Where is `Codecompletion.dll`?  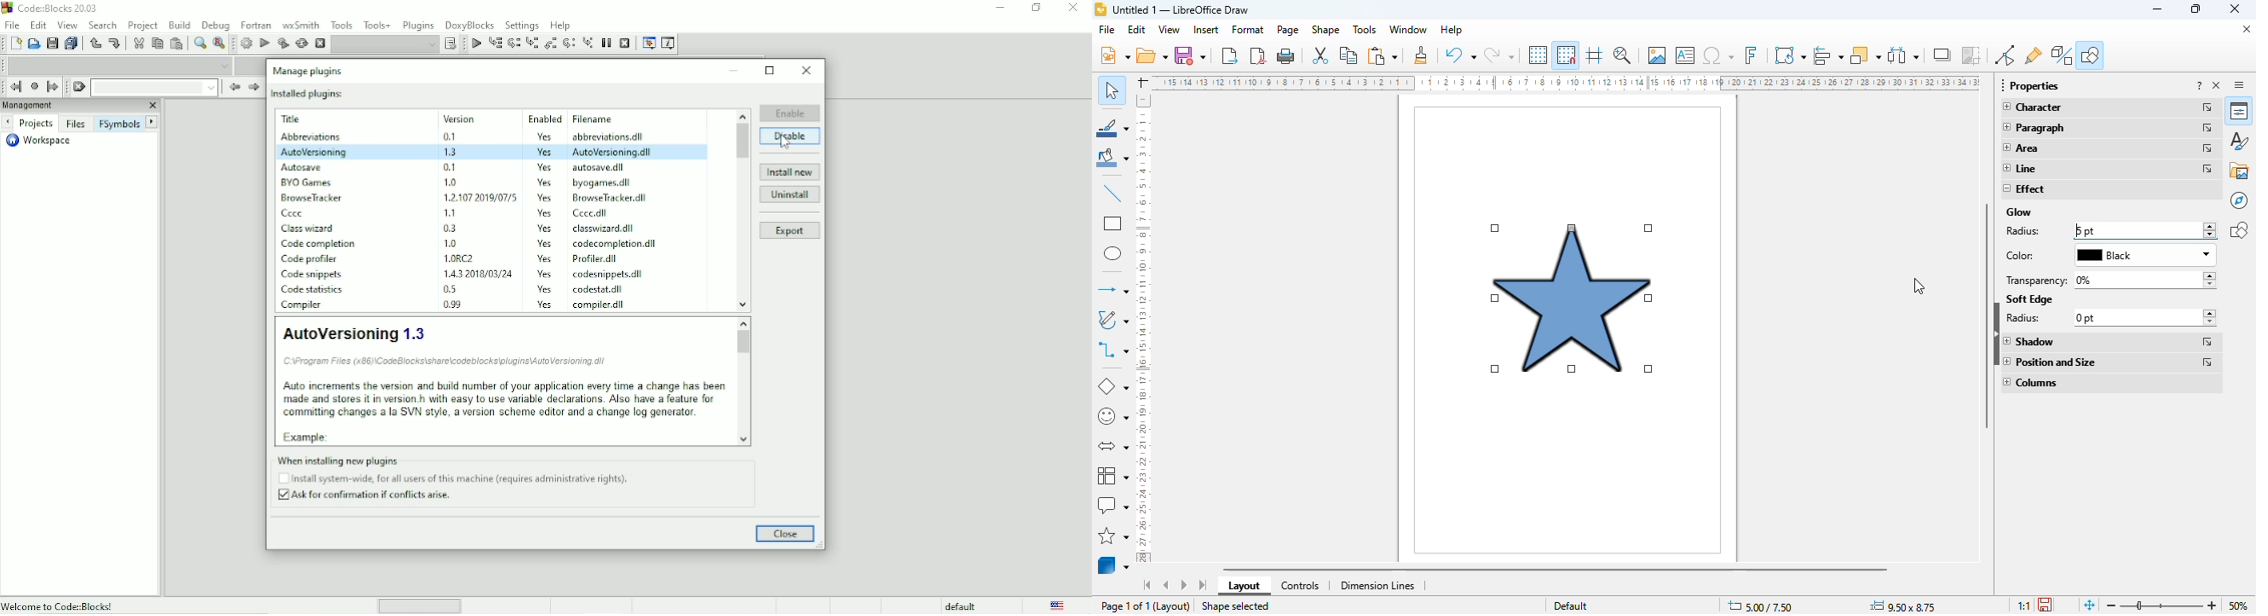 Codecompletion.dll is located at coordinates (616, 244).